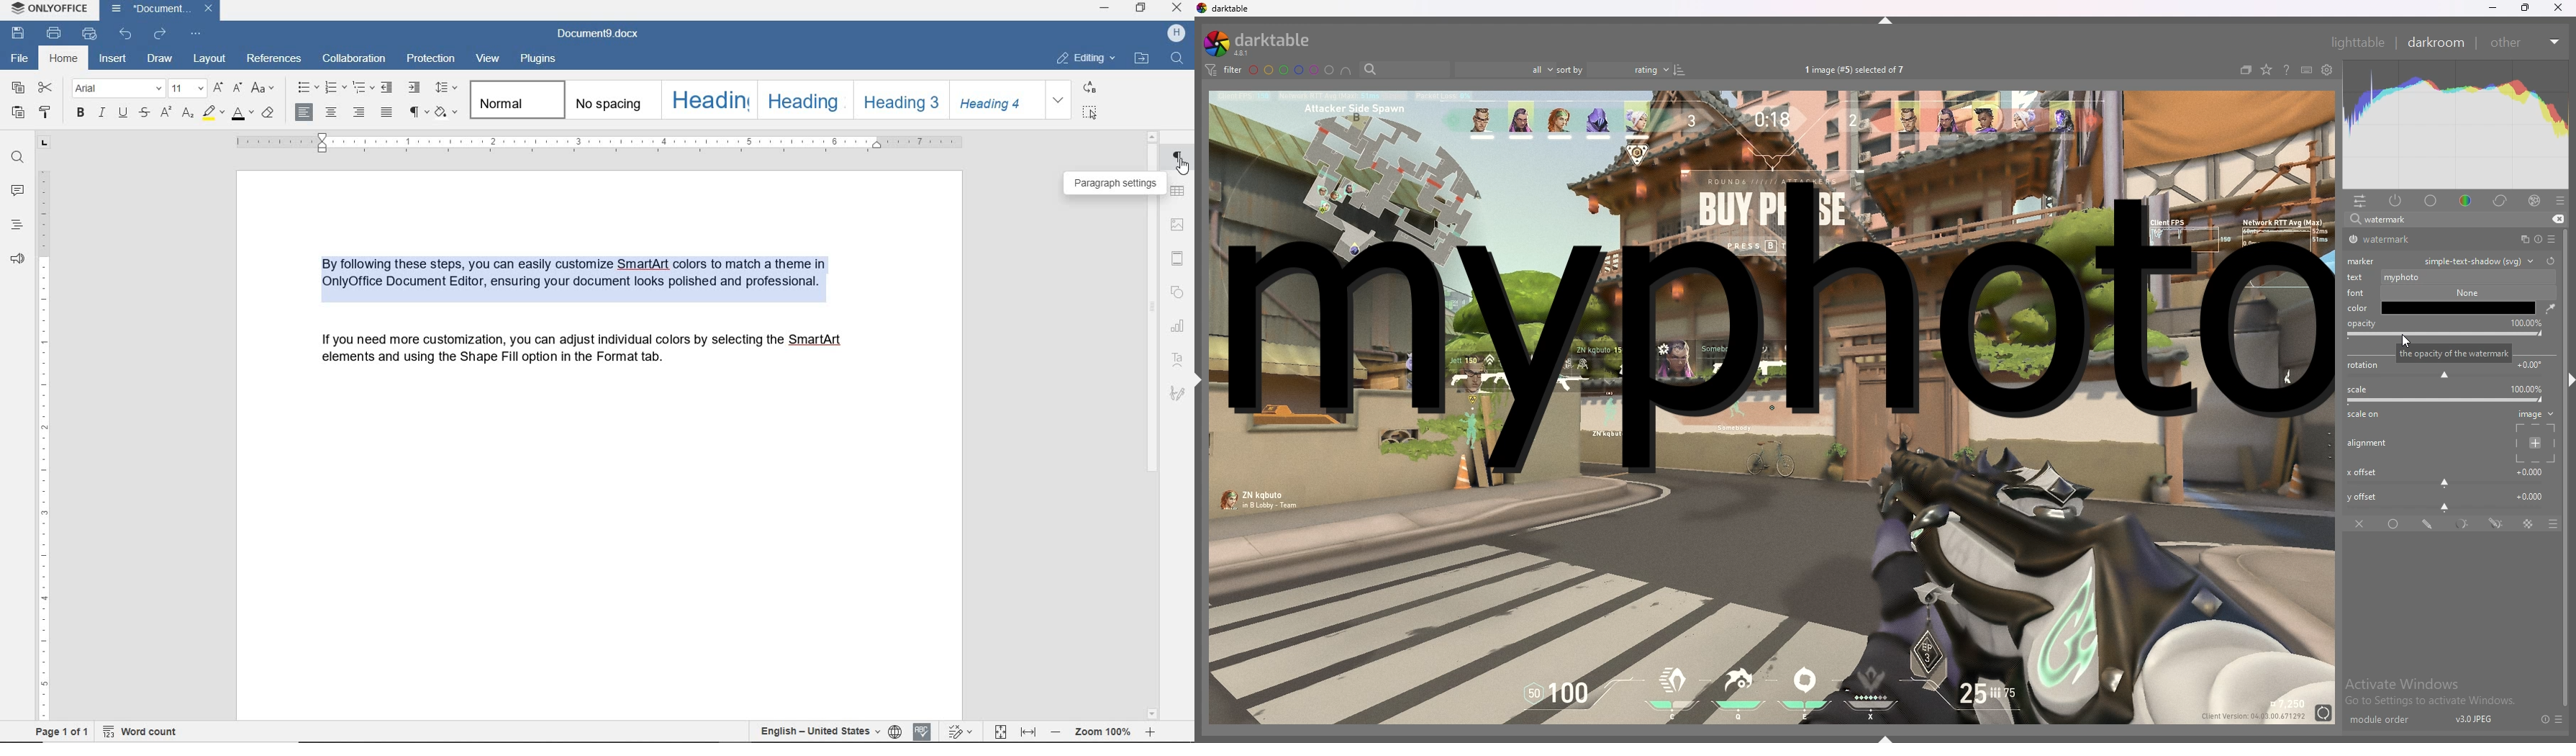  Describe the element at coordinates (275, 60) in the screenshot. I see `references` at that location.